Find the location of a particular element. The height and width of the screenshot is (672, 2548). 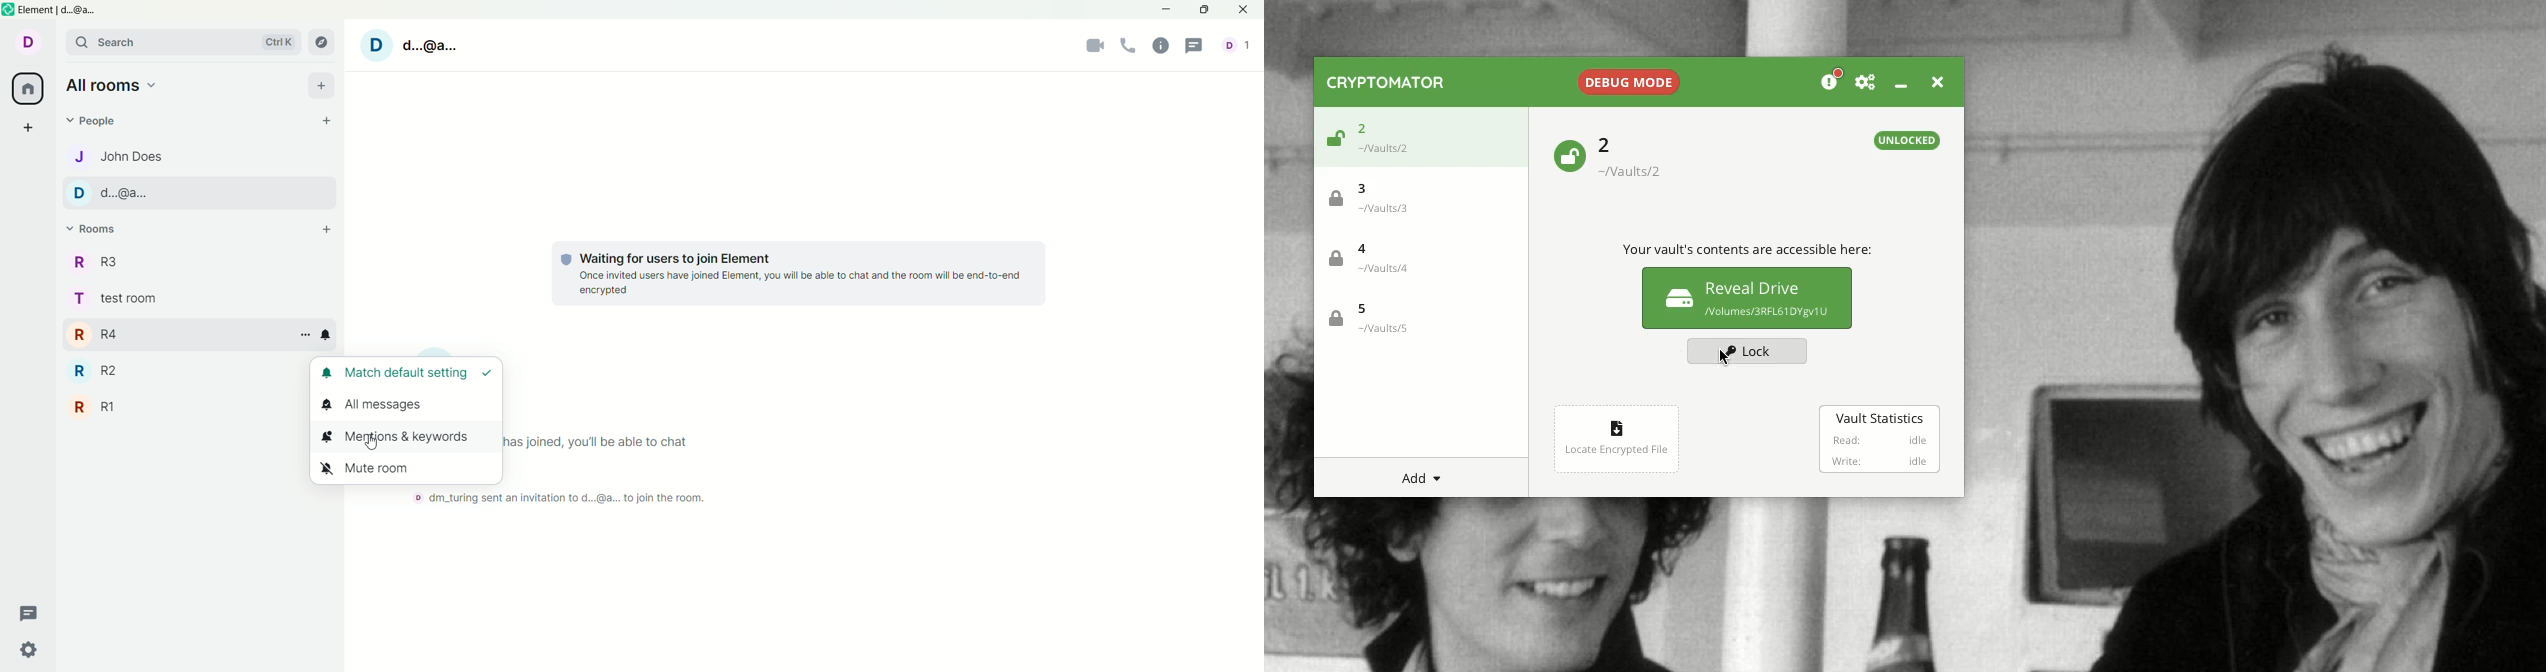

minimize is located at coordinates (1164, 9).